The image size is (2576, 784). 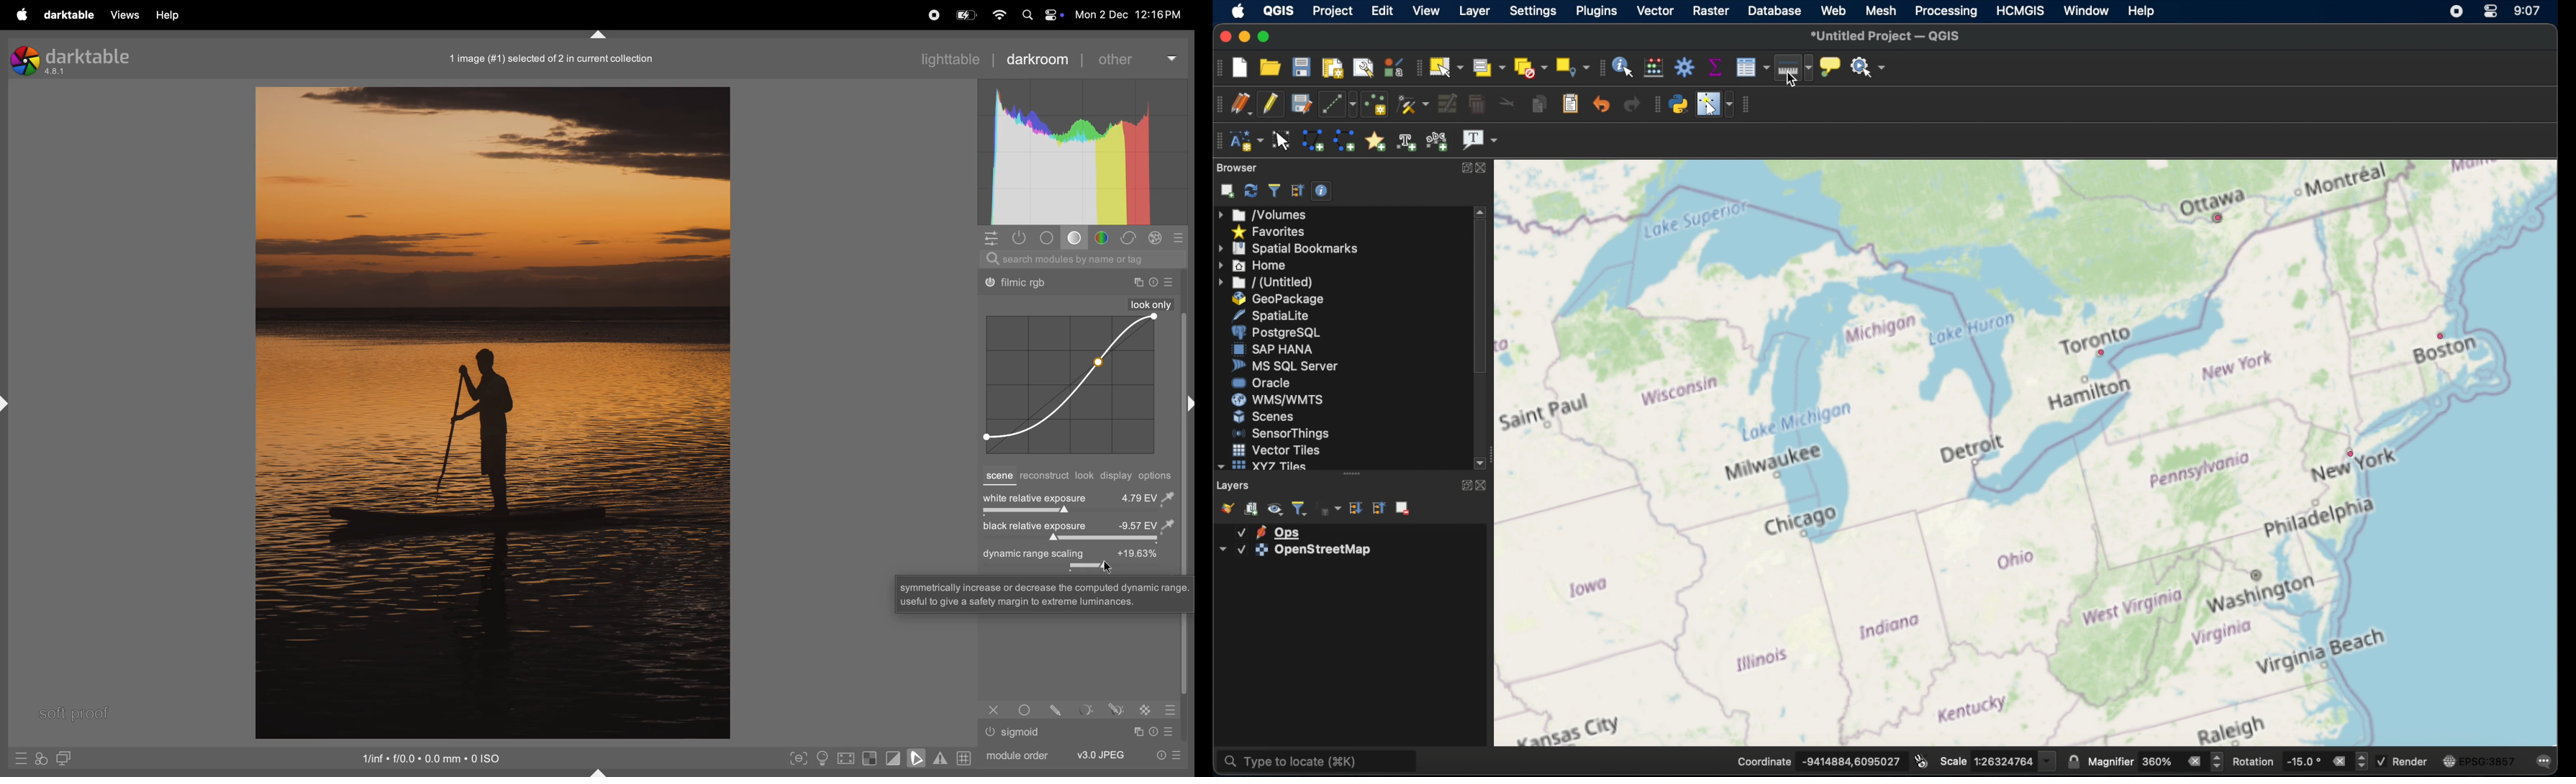 I want to click on manage map themes, so click(x=1275, y=509).